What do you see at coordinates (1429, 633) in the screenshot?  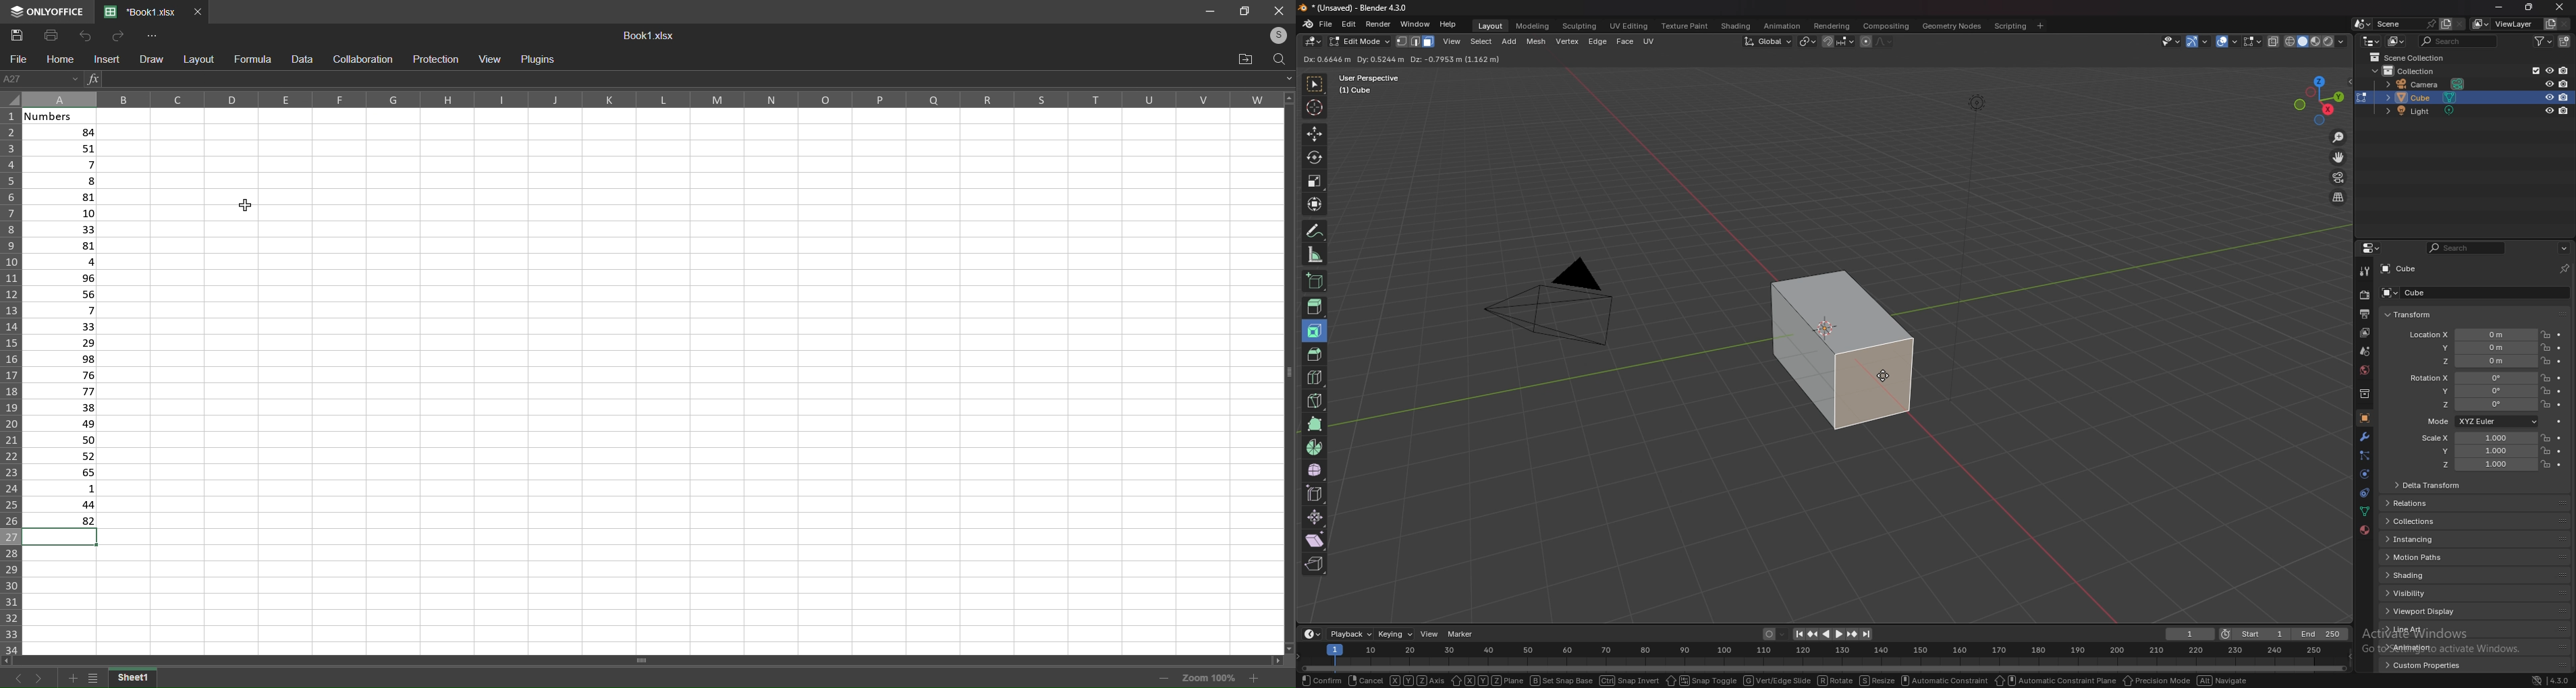 I see `view` at bounding box center [1429, 633].